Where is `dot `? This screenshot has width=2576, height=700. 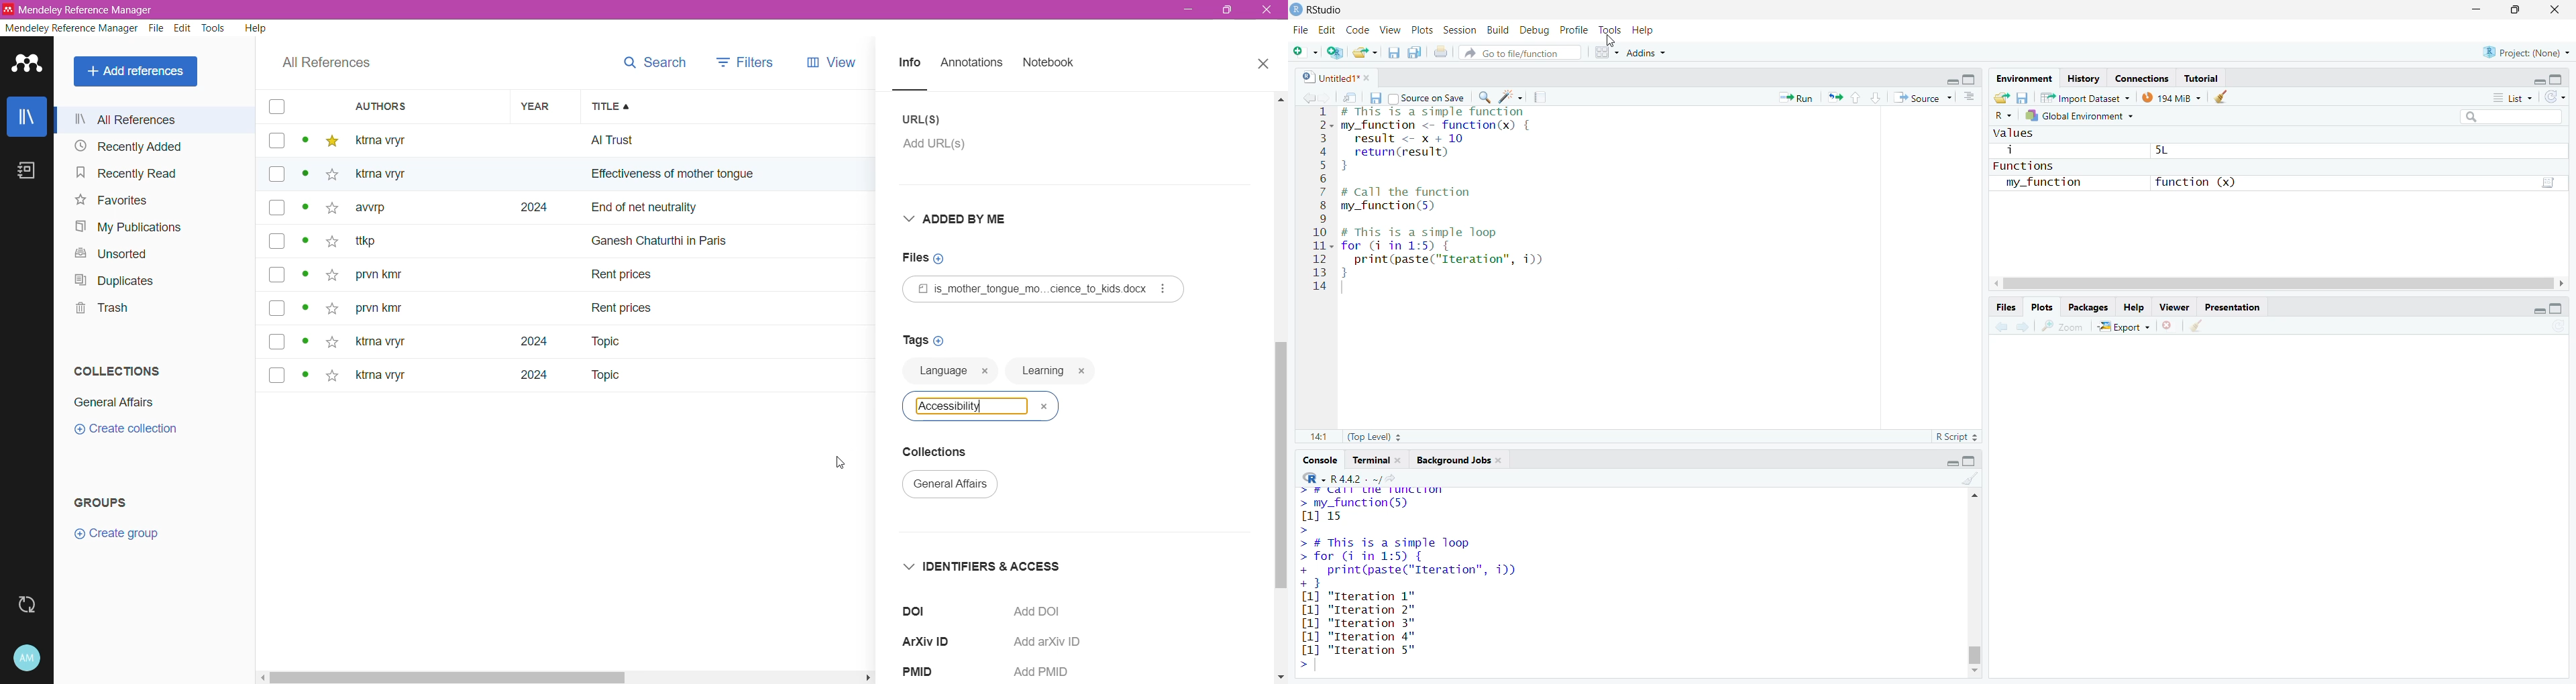 dot  is located at coordinates (301, 377).